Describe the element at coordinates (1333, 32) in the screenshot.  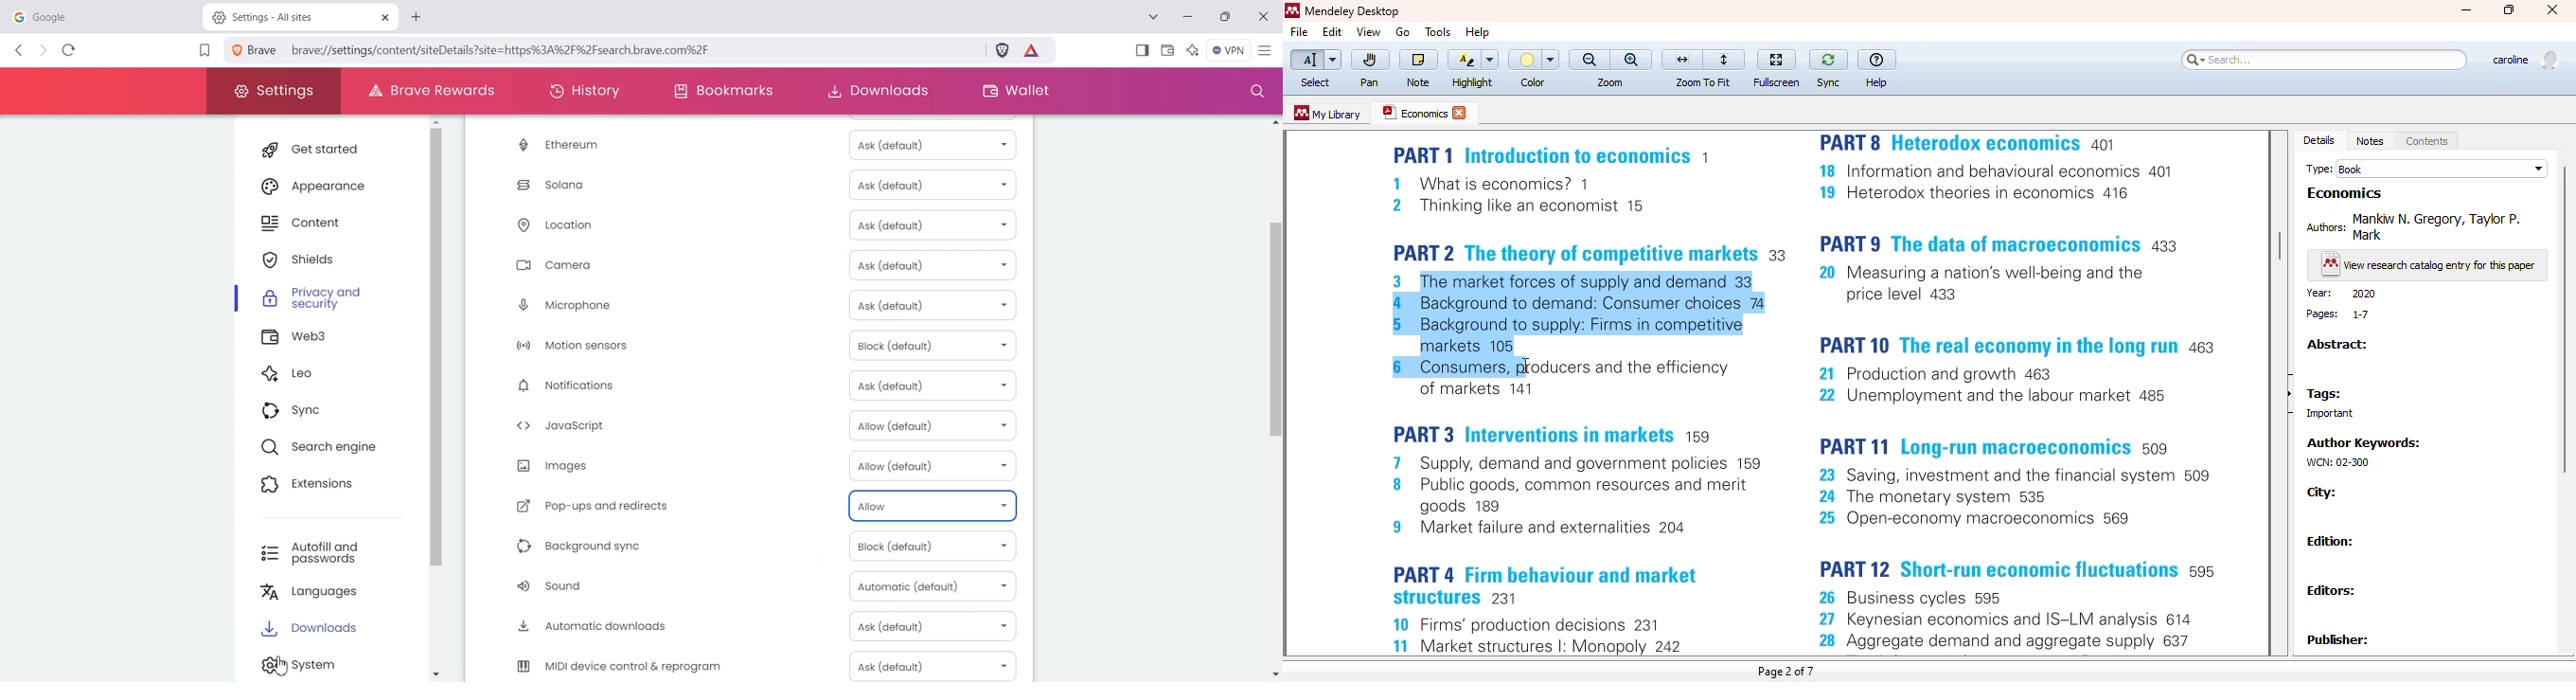
I see `edit` at that location.